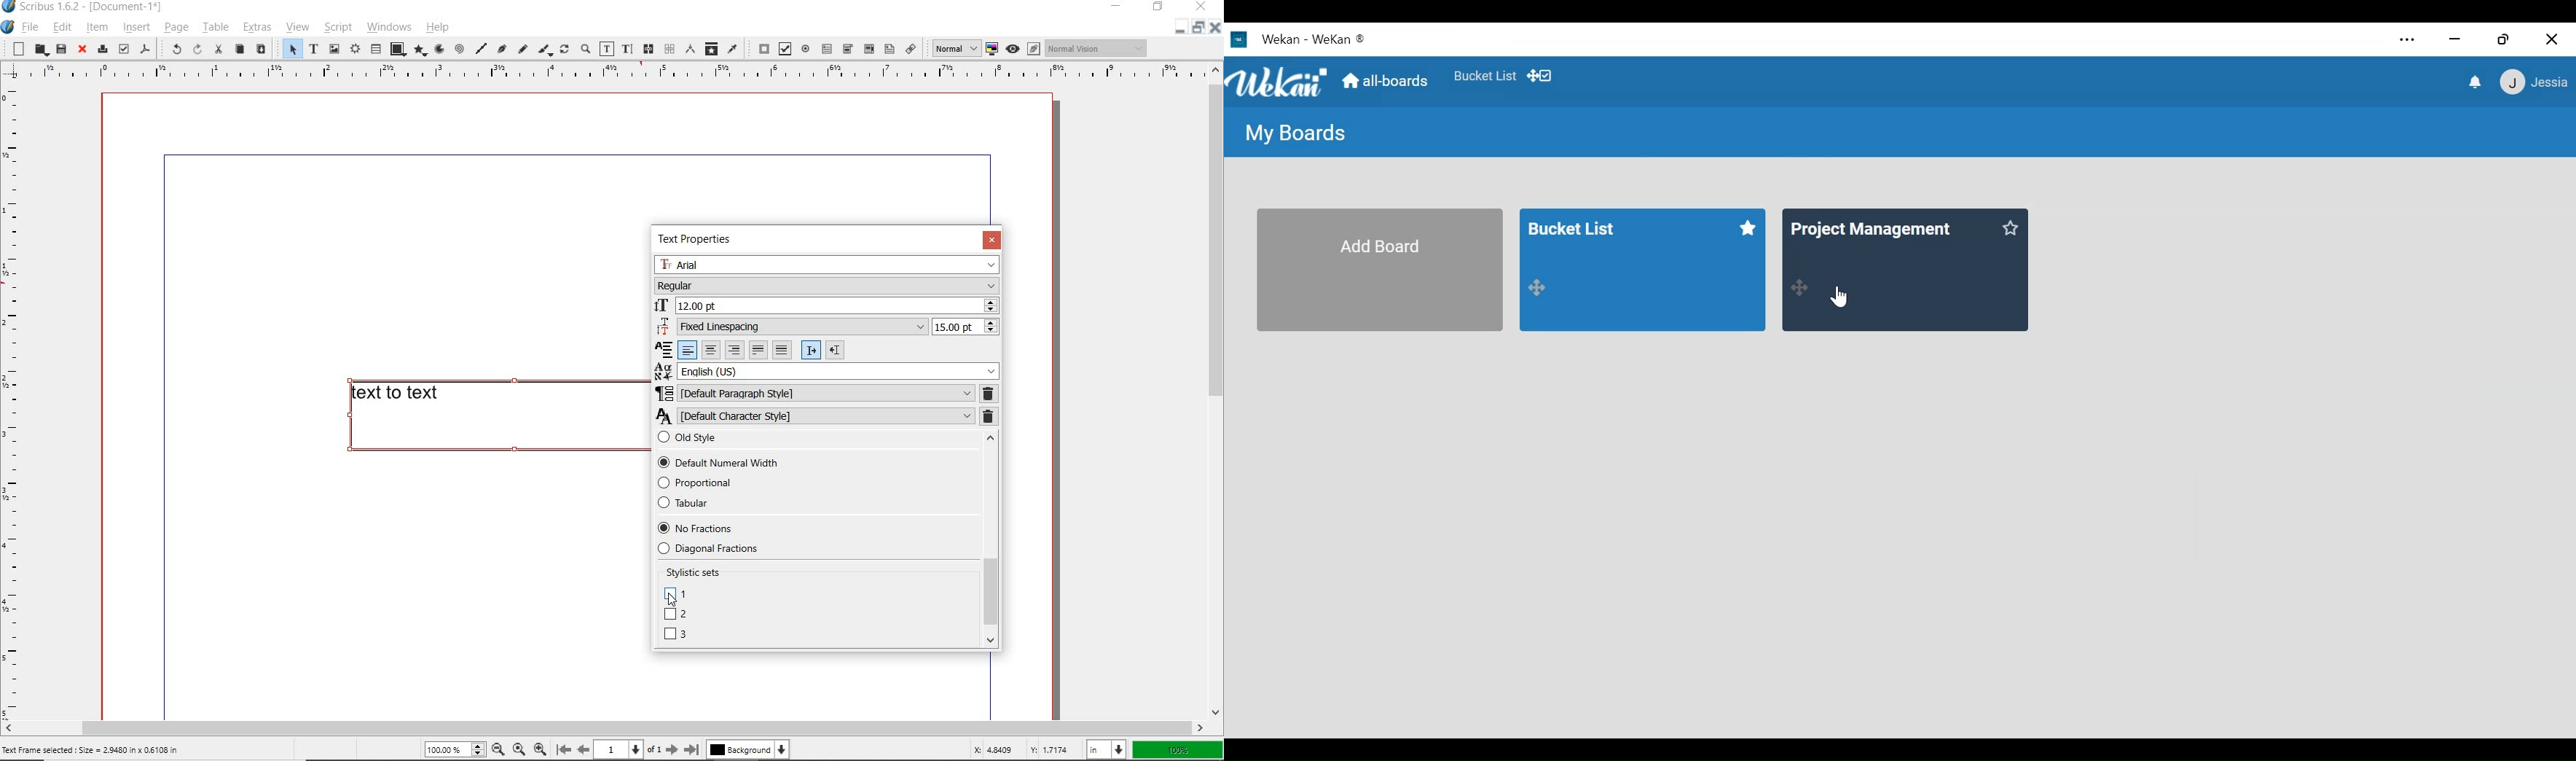  What do you see at coordinates (581, 749) in the screenshot?
I see `Previous page` at bounding box center [581, 749].